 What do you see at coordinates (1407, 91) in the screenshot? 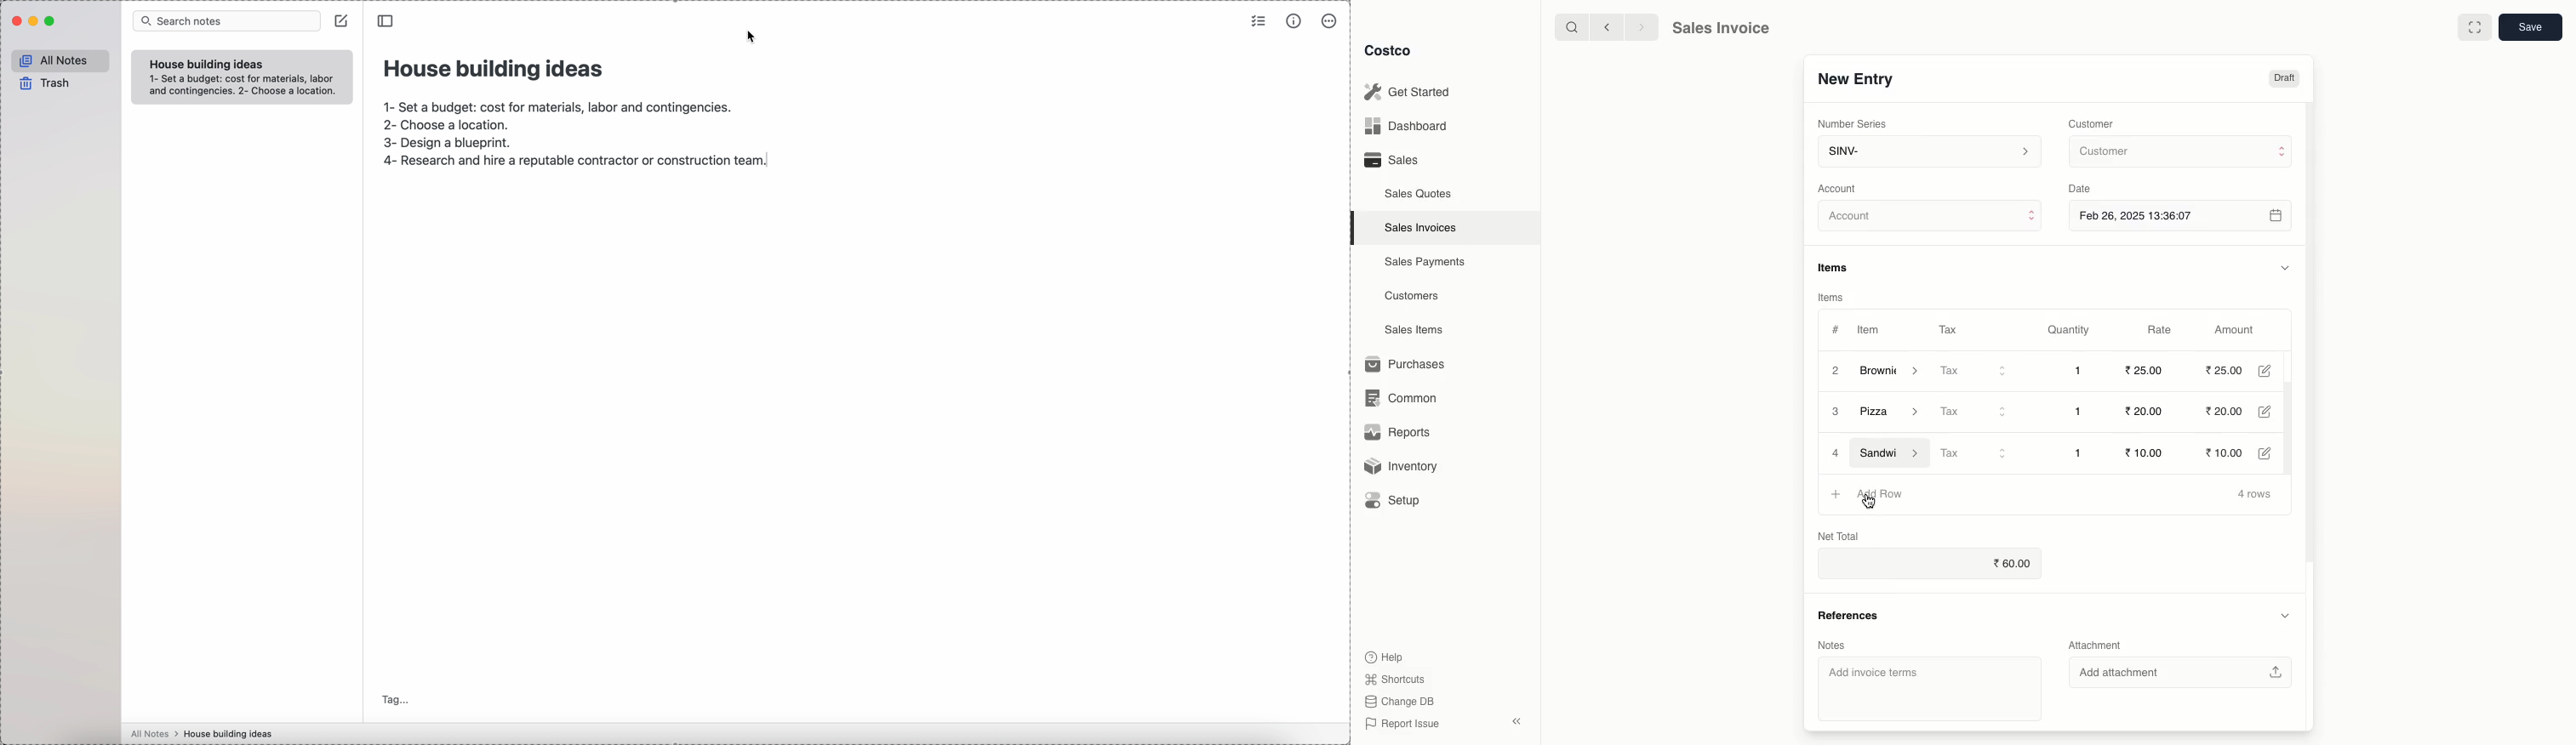
I see `Get Started` at bounding box center [1407, 91].